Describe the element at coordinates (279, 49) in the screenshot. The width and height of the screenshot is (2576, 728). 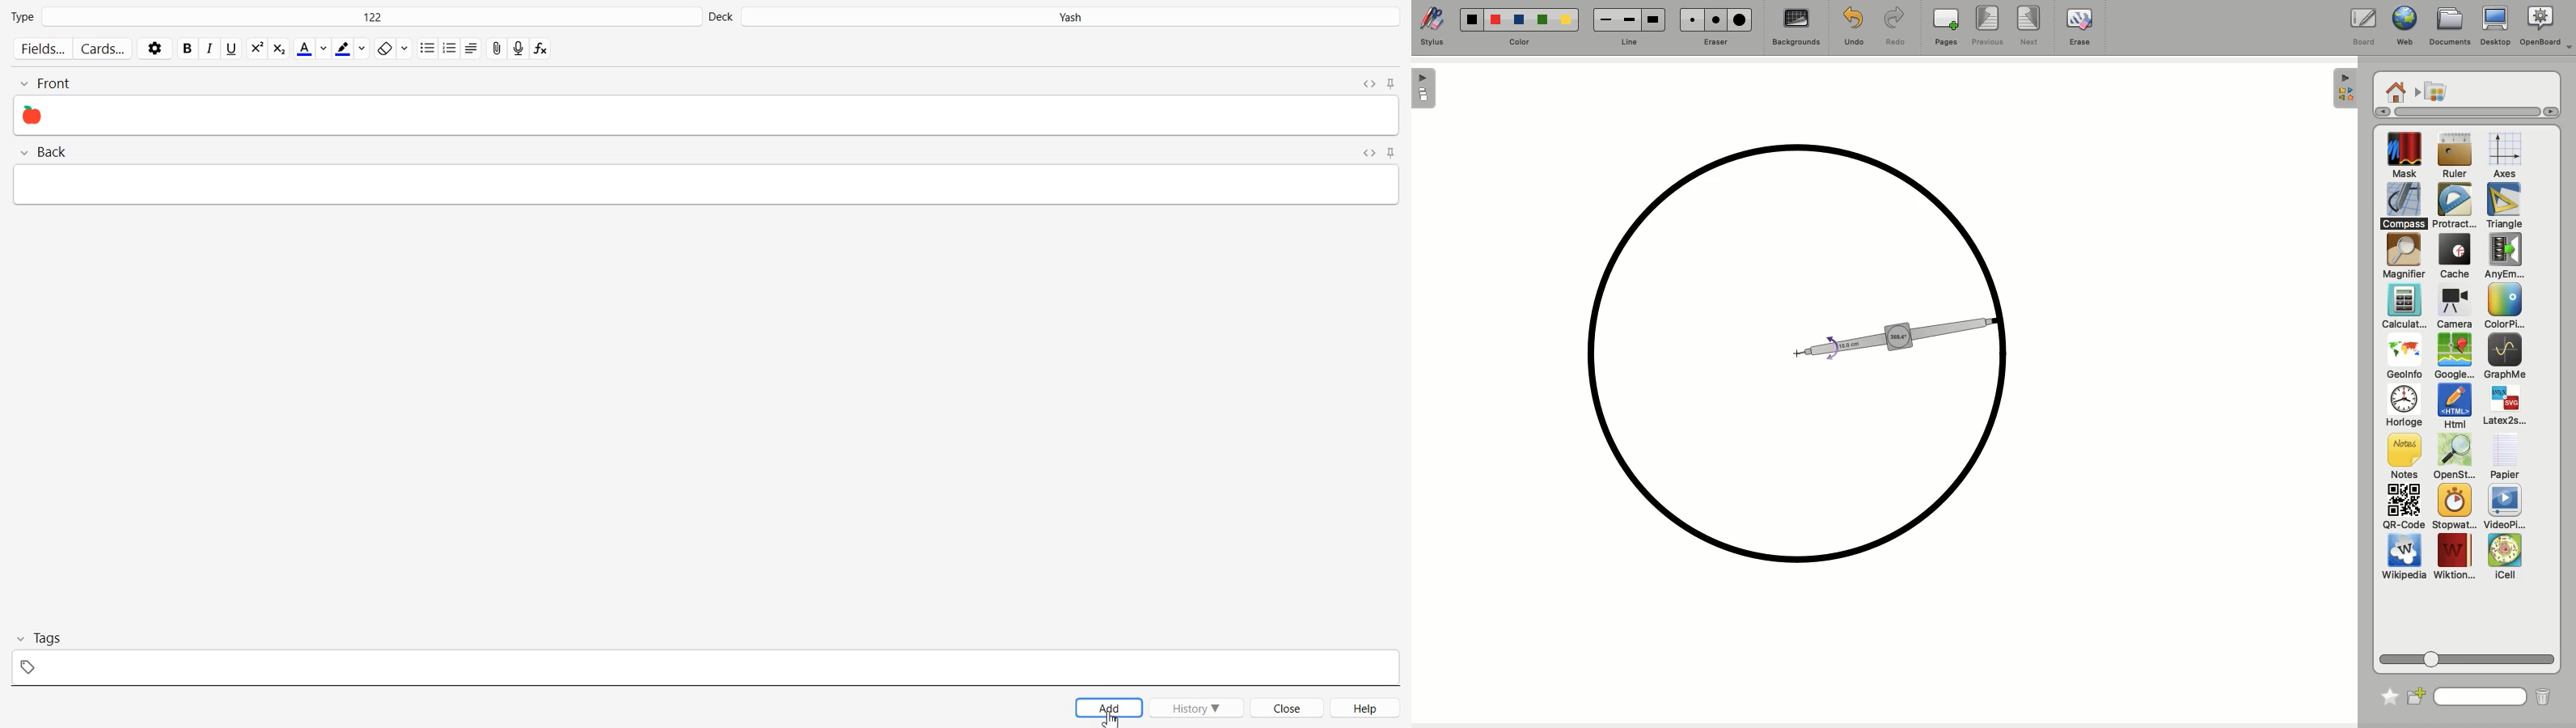
I see `Superscript` at that location.